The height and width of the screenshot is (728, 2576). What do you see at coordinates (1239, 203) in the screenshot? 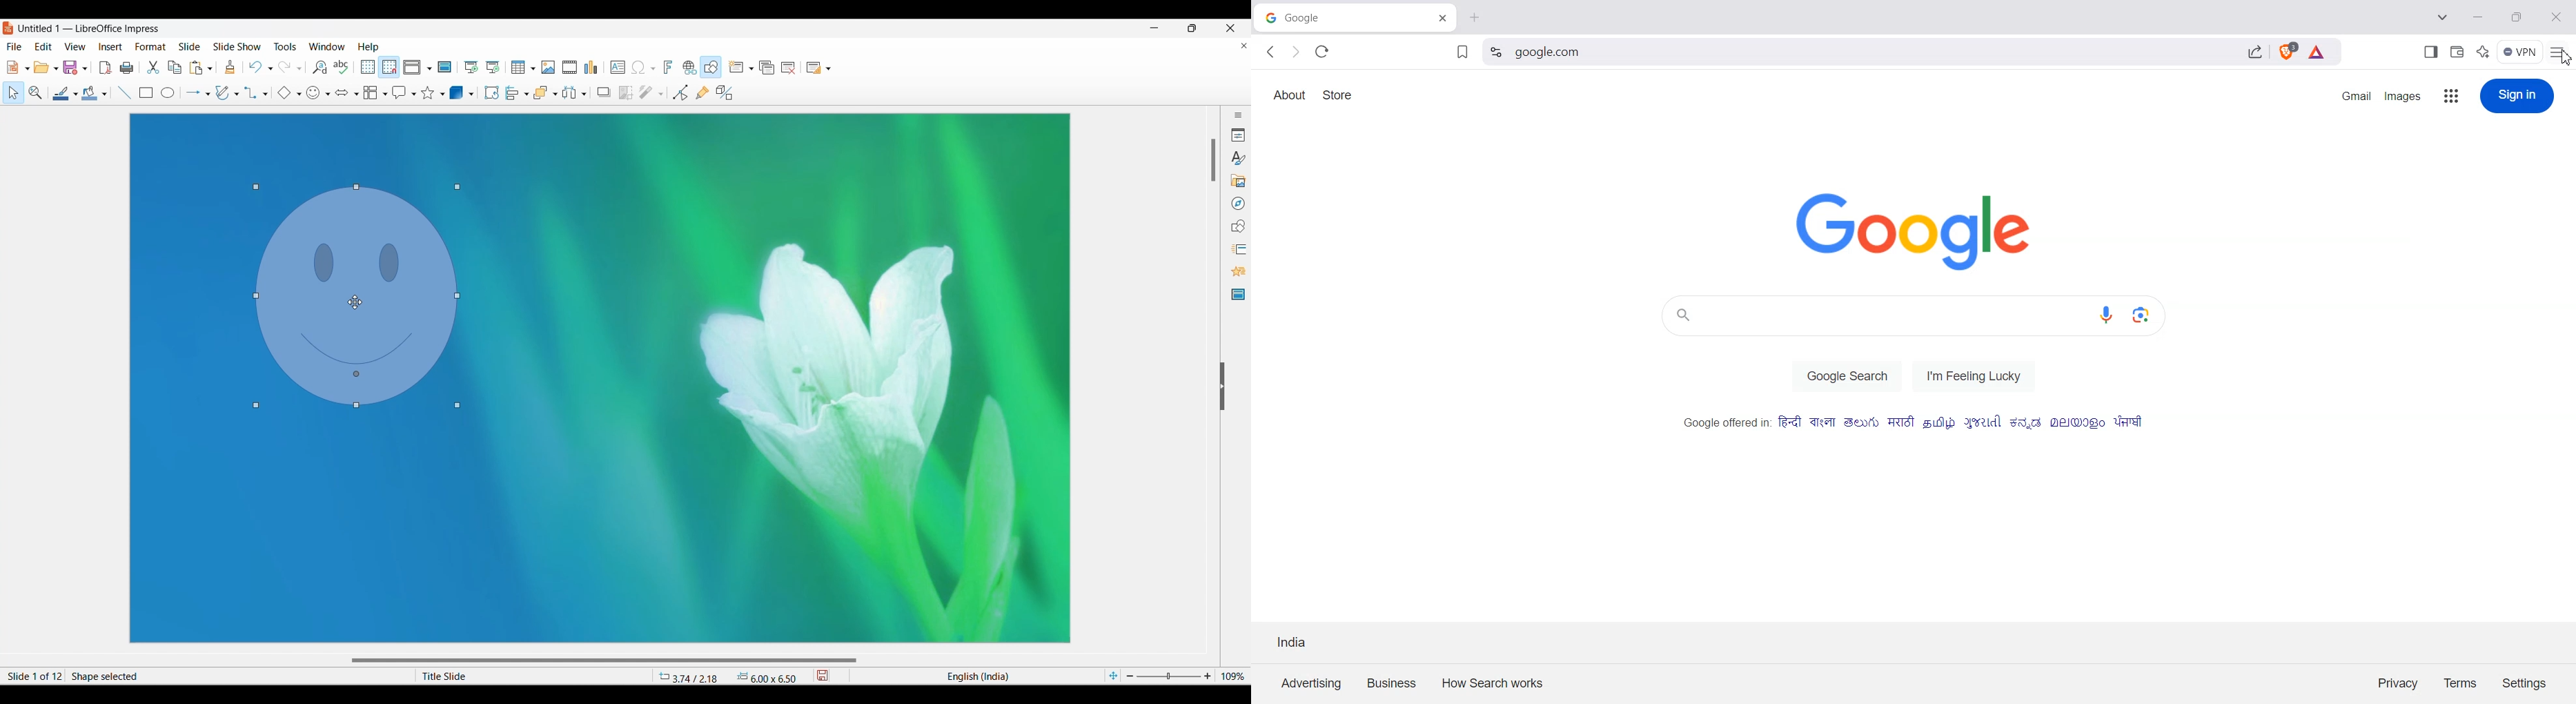
I see `Navigator` at bounding box center [1239, 203].